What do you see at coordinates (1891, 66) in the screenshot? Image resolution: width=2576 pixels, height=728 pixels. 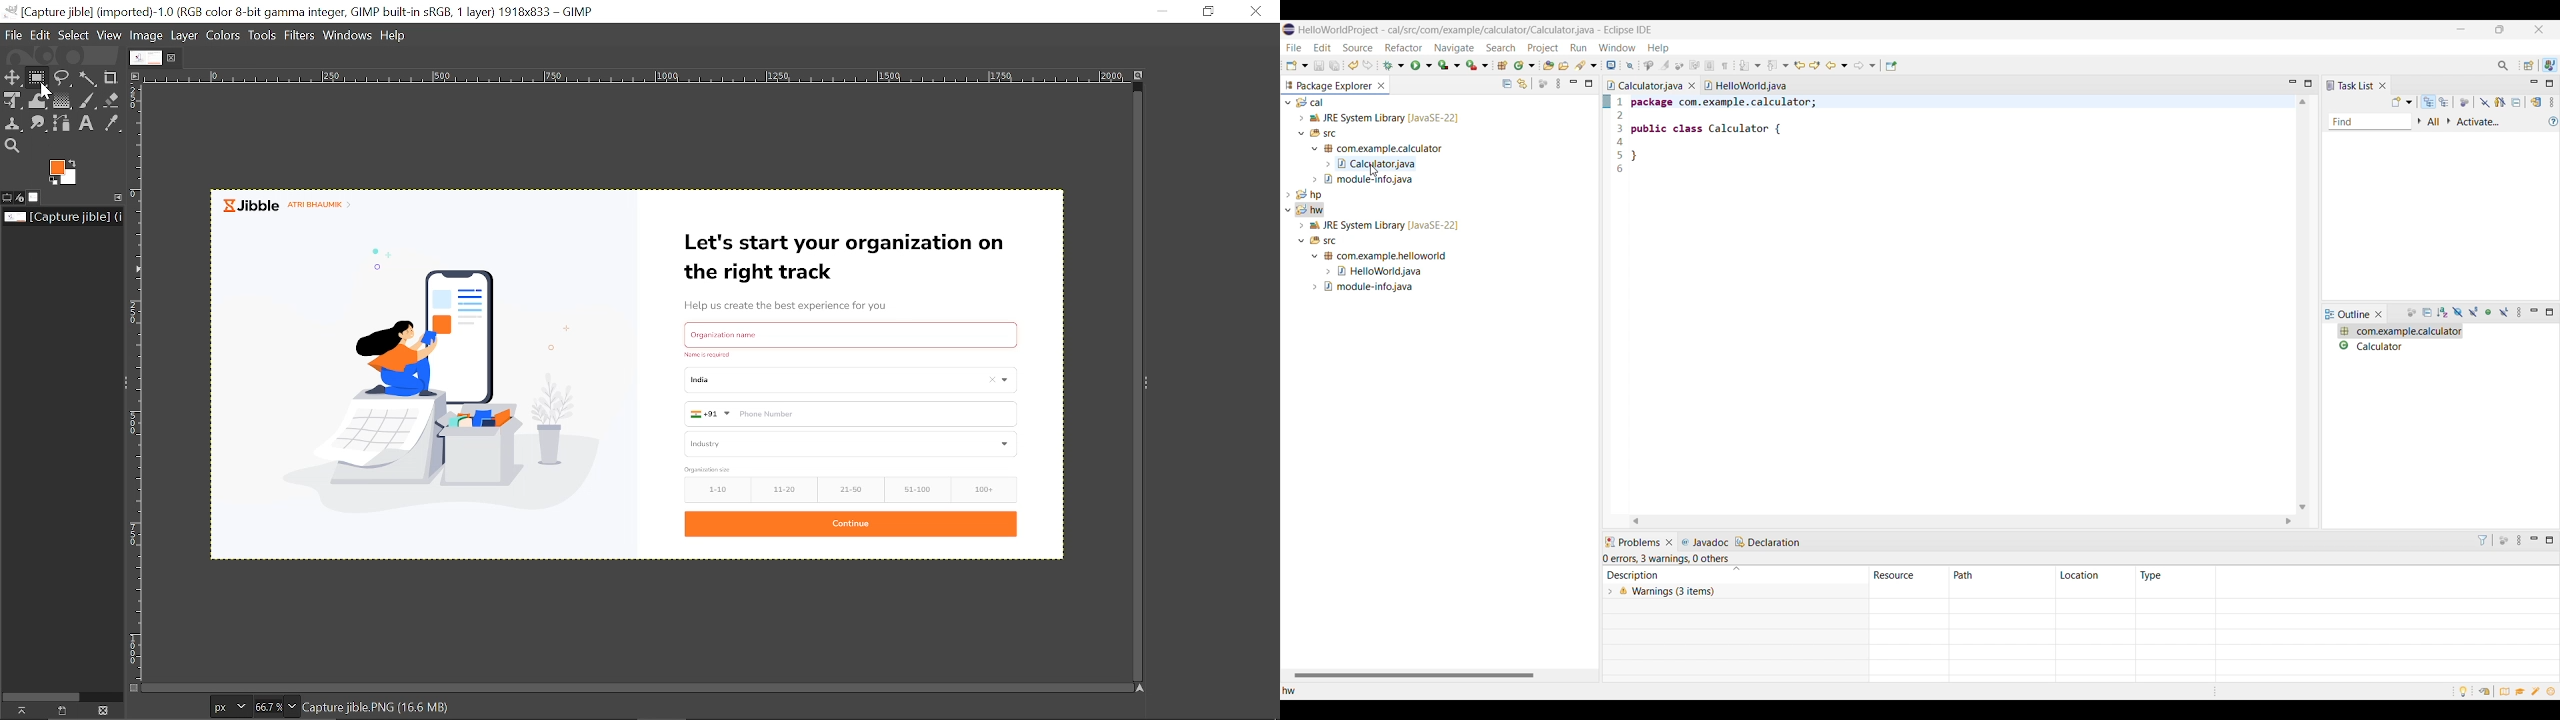 I see `Pin editor` at bounding box center [1891, 66].